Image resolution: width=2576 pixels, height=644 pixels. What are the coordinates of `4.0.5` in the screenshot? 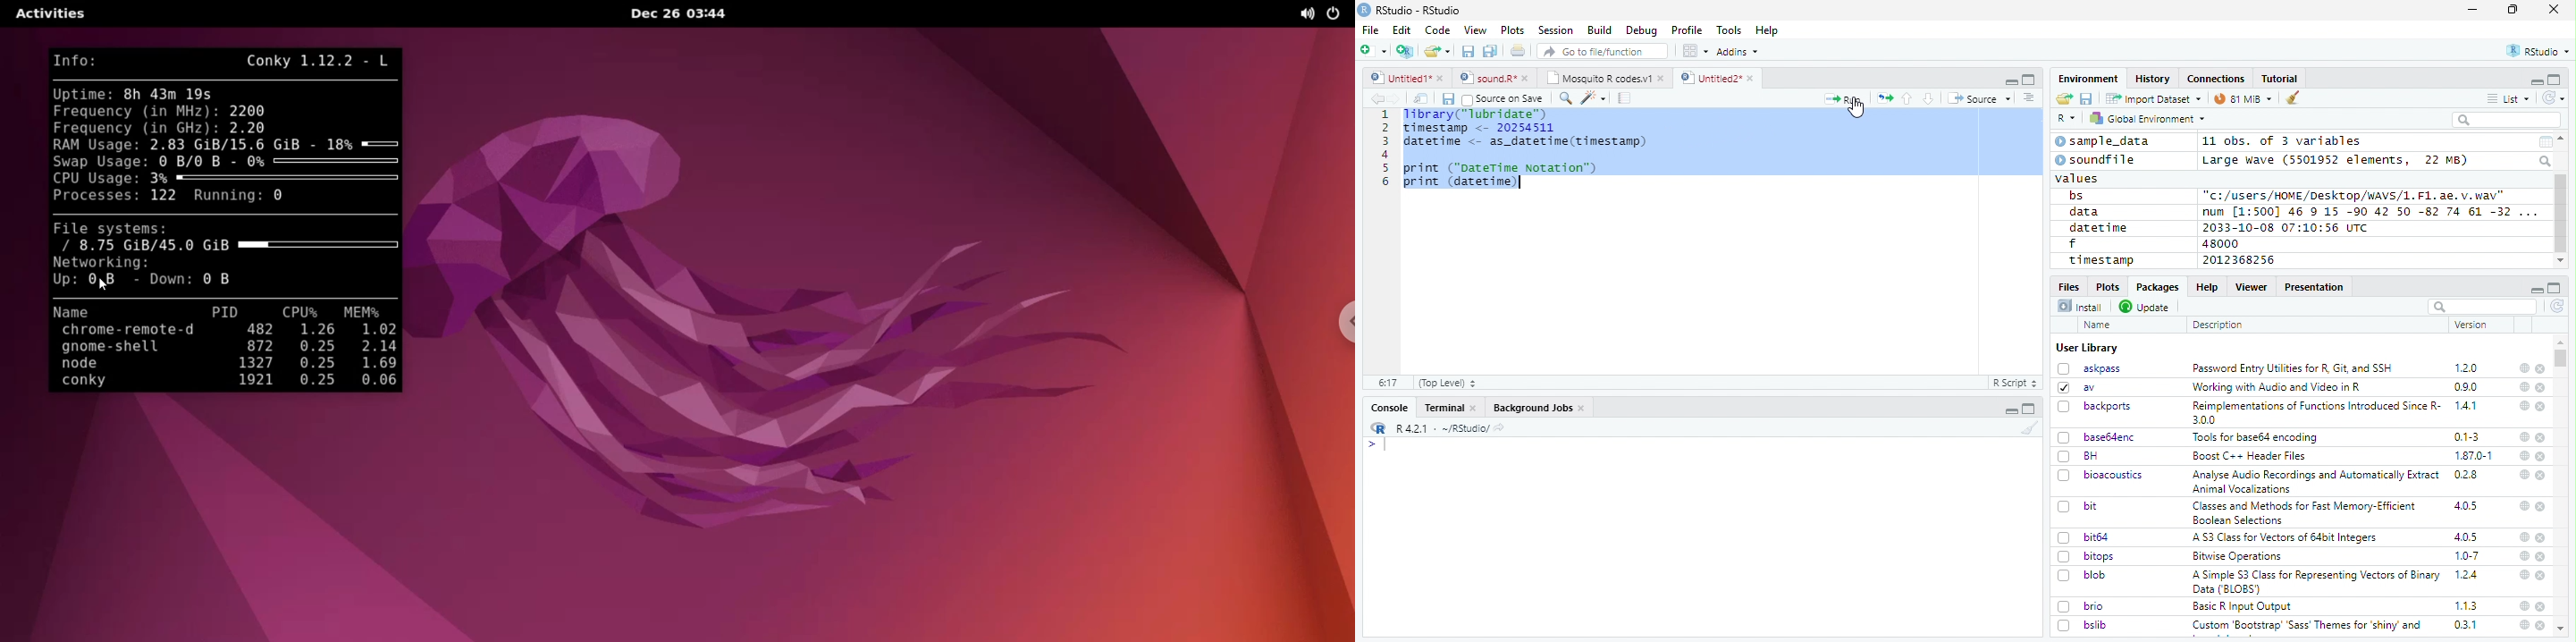 It's located at (2466, 536).